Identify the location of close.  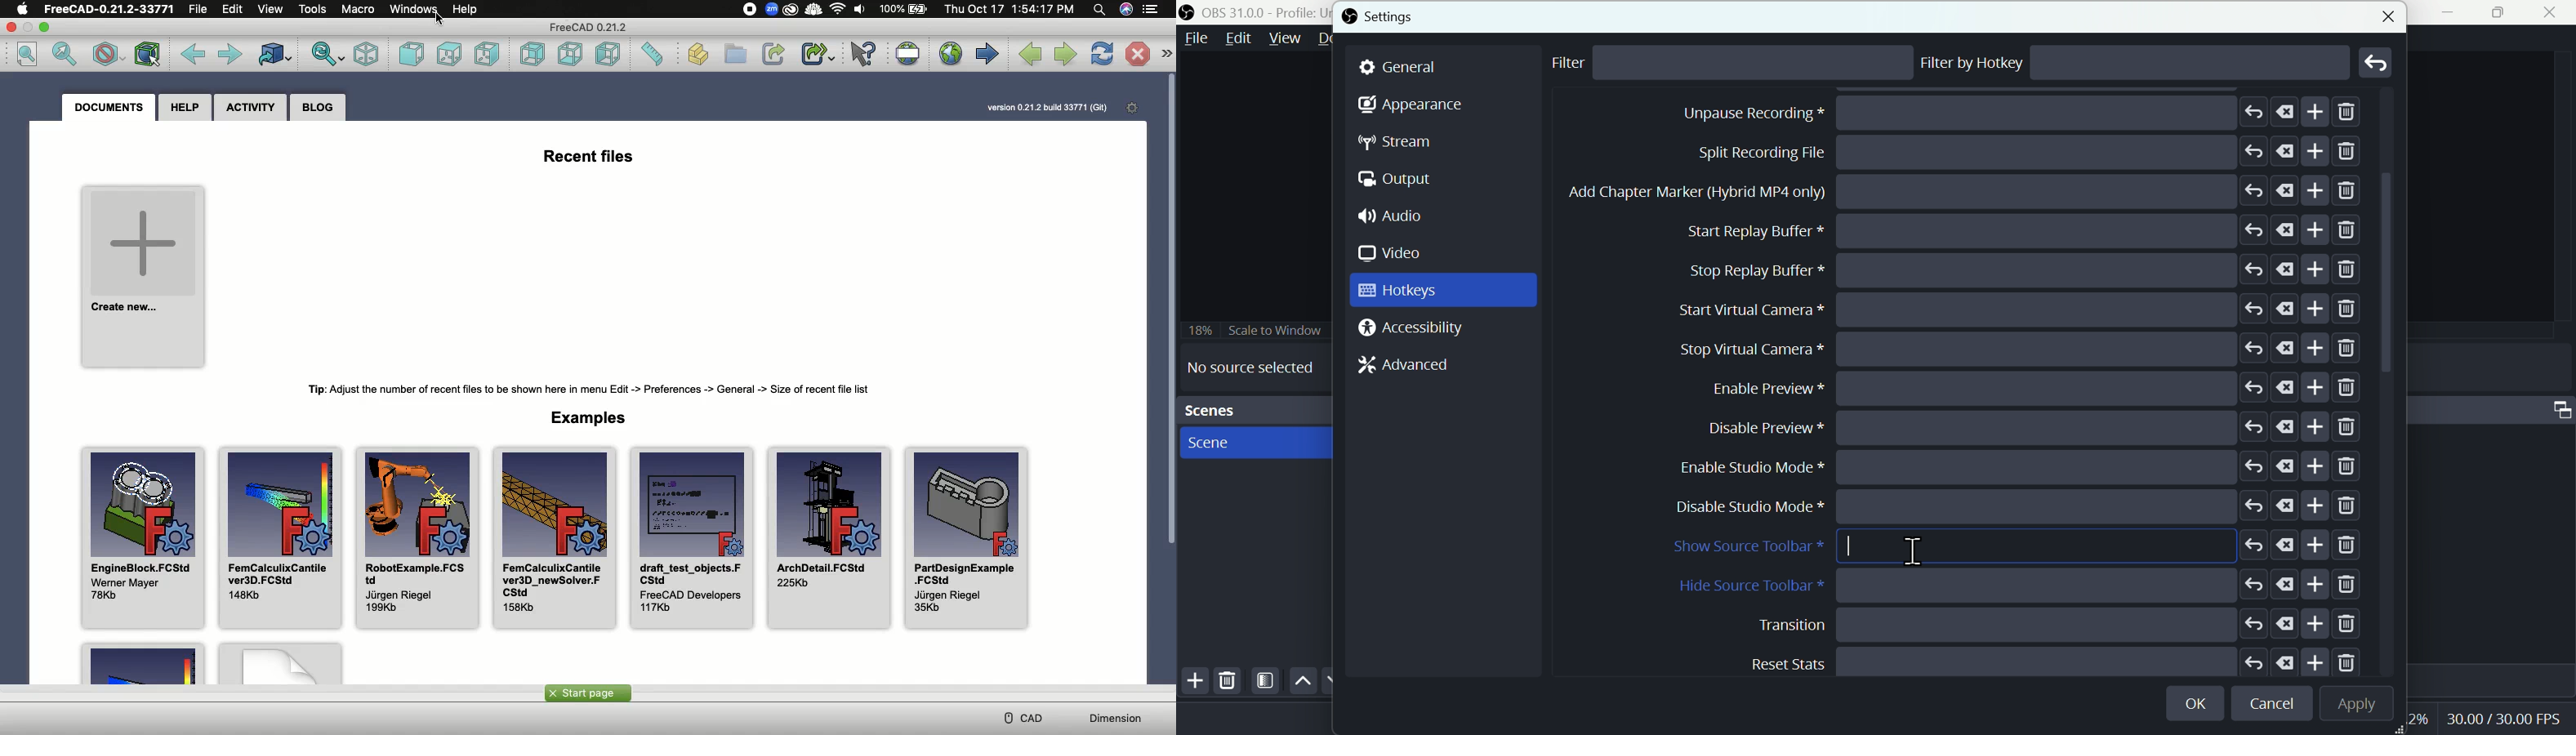
(2554, 12).